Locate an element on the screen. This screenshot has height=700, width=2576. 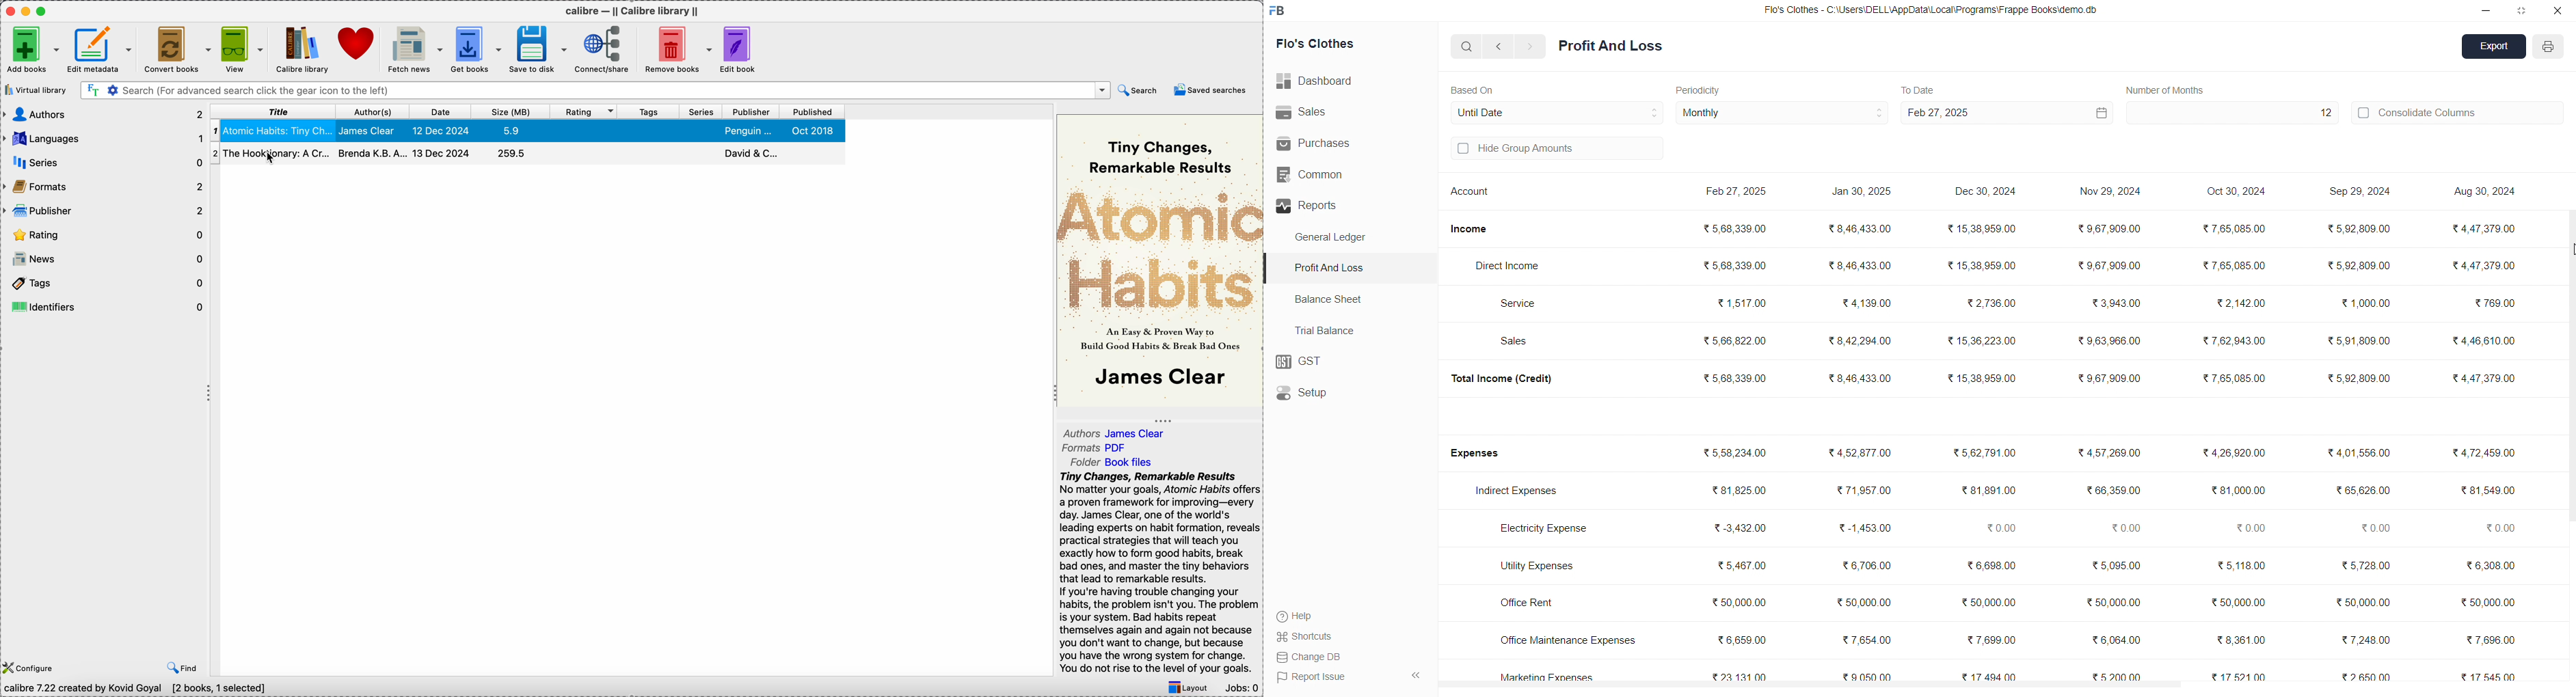
₹ 50,000.00 is located at coordinates (2366, 601).